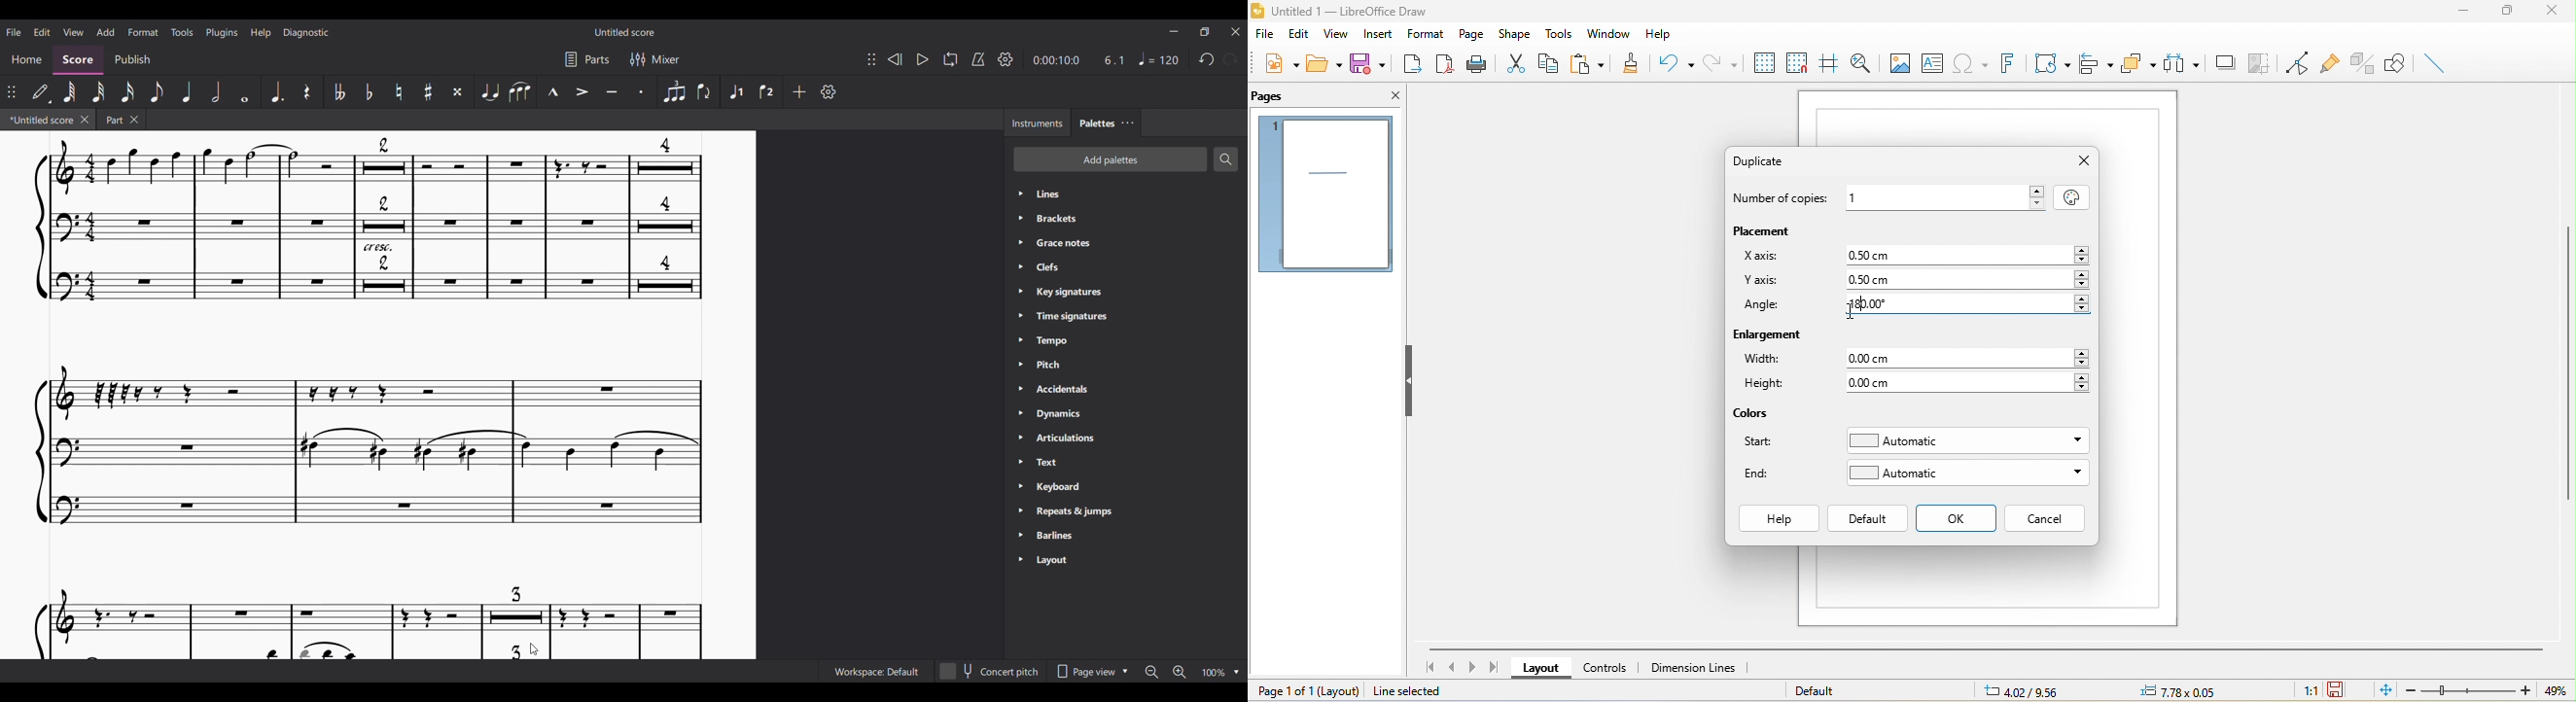  What do you see at coordinates (369, 91) in the screenshot?
I see `Toggle flat` at bounding box center [369, 91].